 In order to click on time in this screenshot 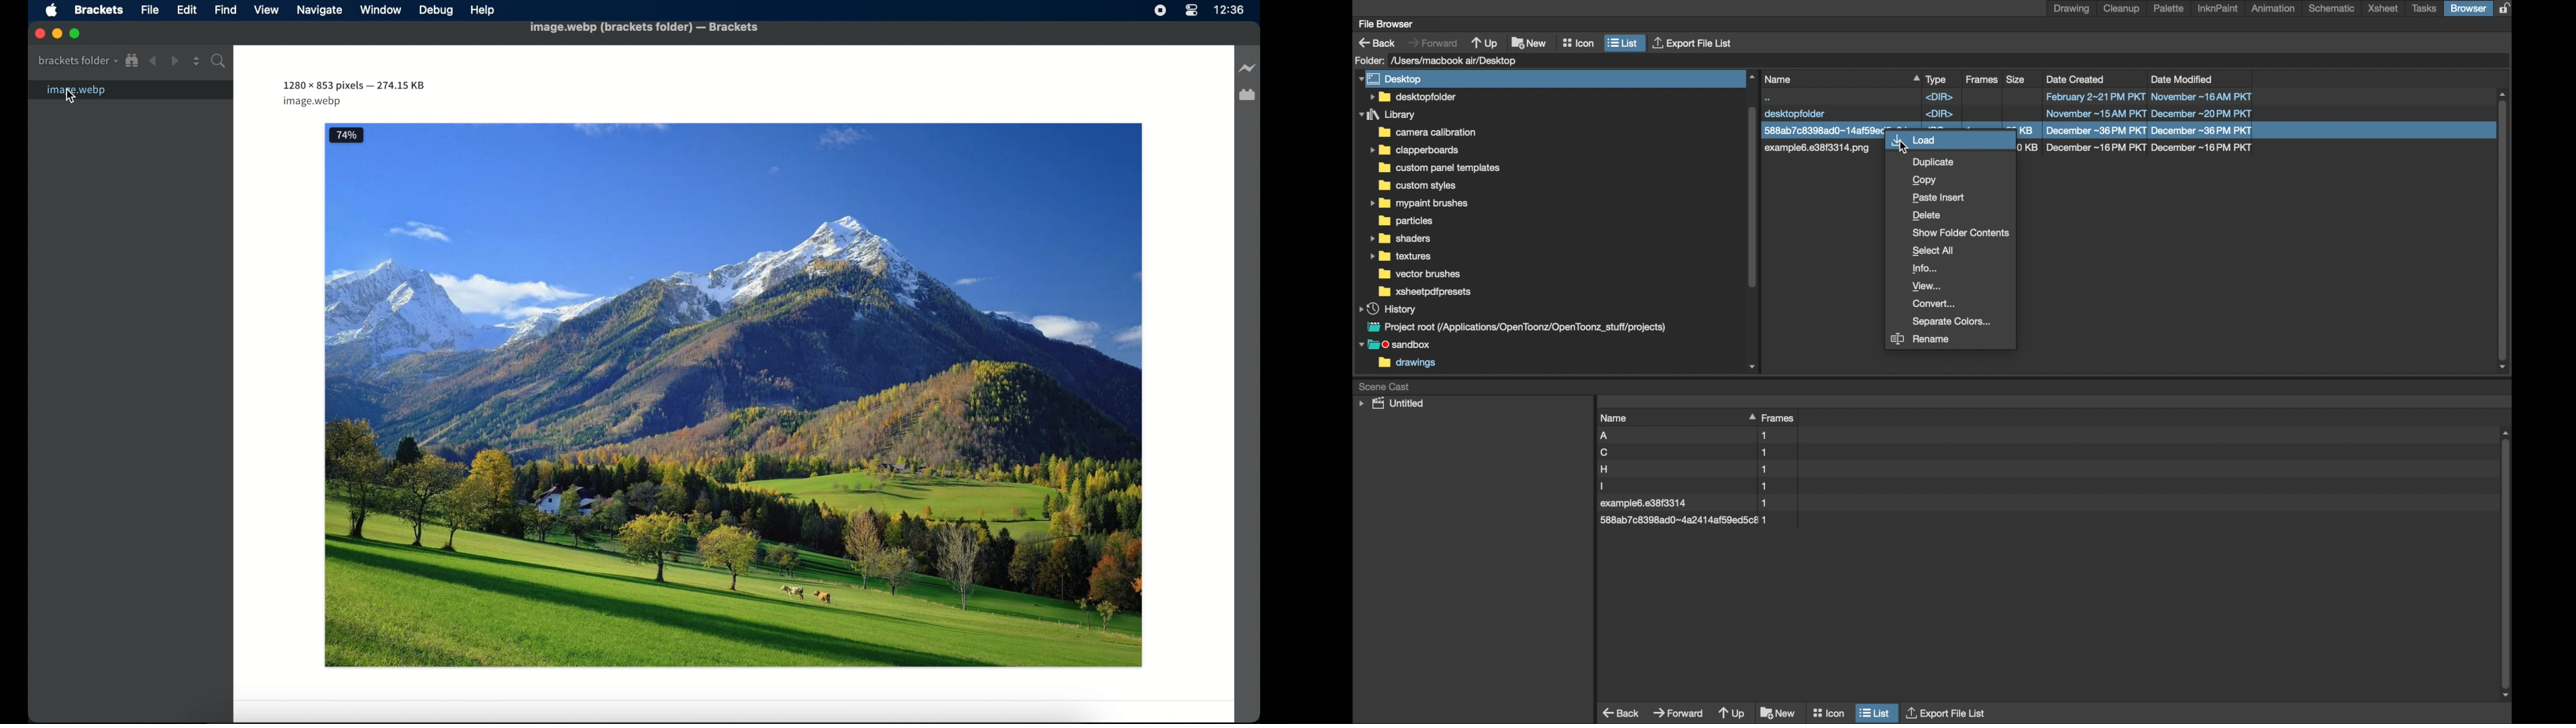, I will do `click(1229, 9)`.